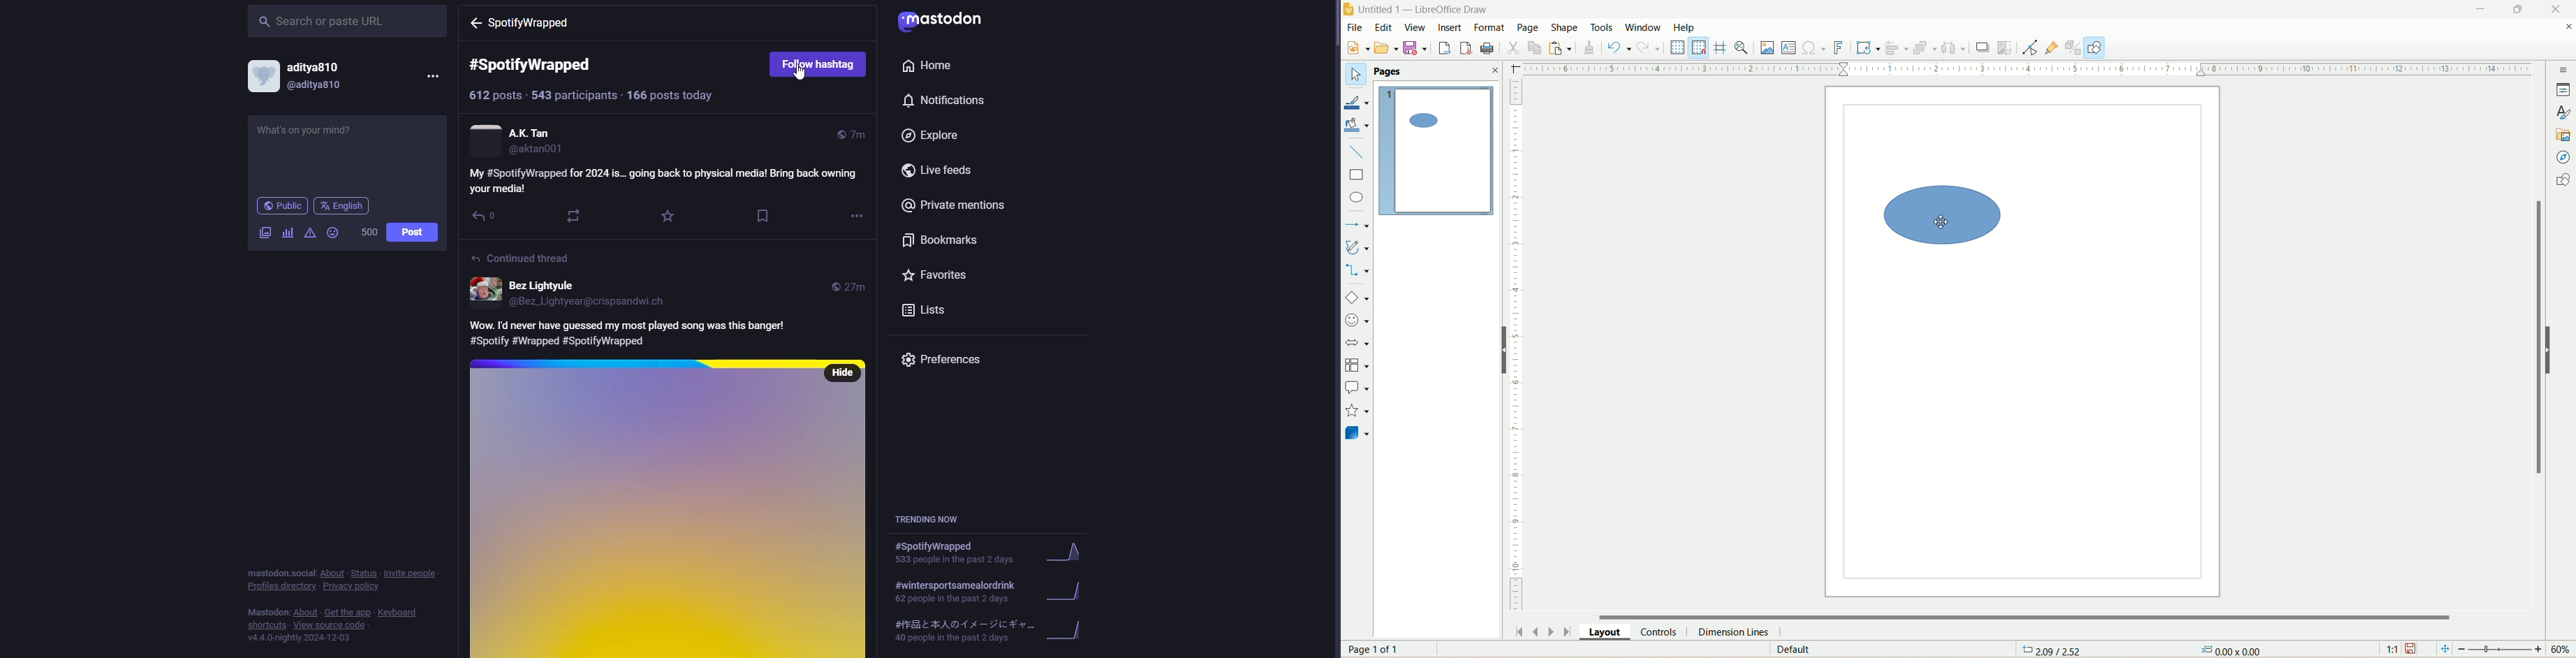 The height and width of the screenshot is (672, 2576). Describe the element at coordinates (2562, 8) in the screenshot. I see `close` at that location.